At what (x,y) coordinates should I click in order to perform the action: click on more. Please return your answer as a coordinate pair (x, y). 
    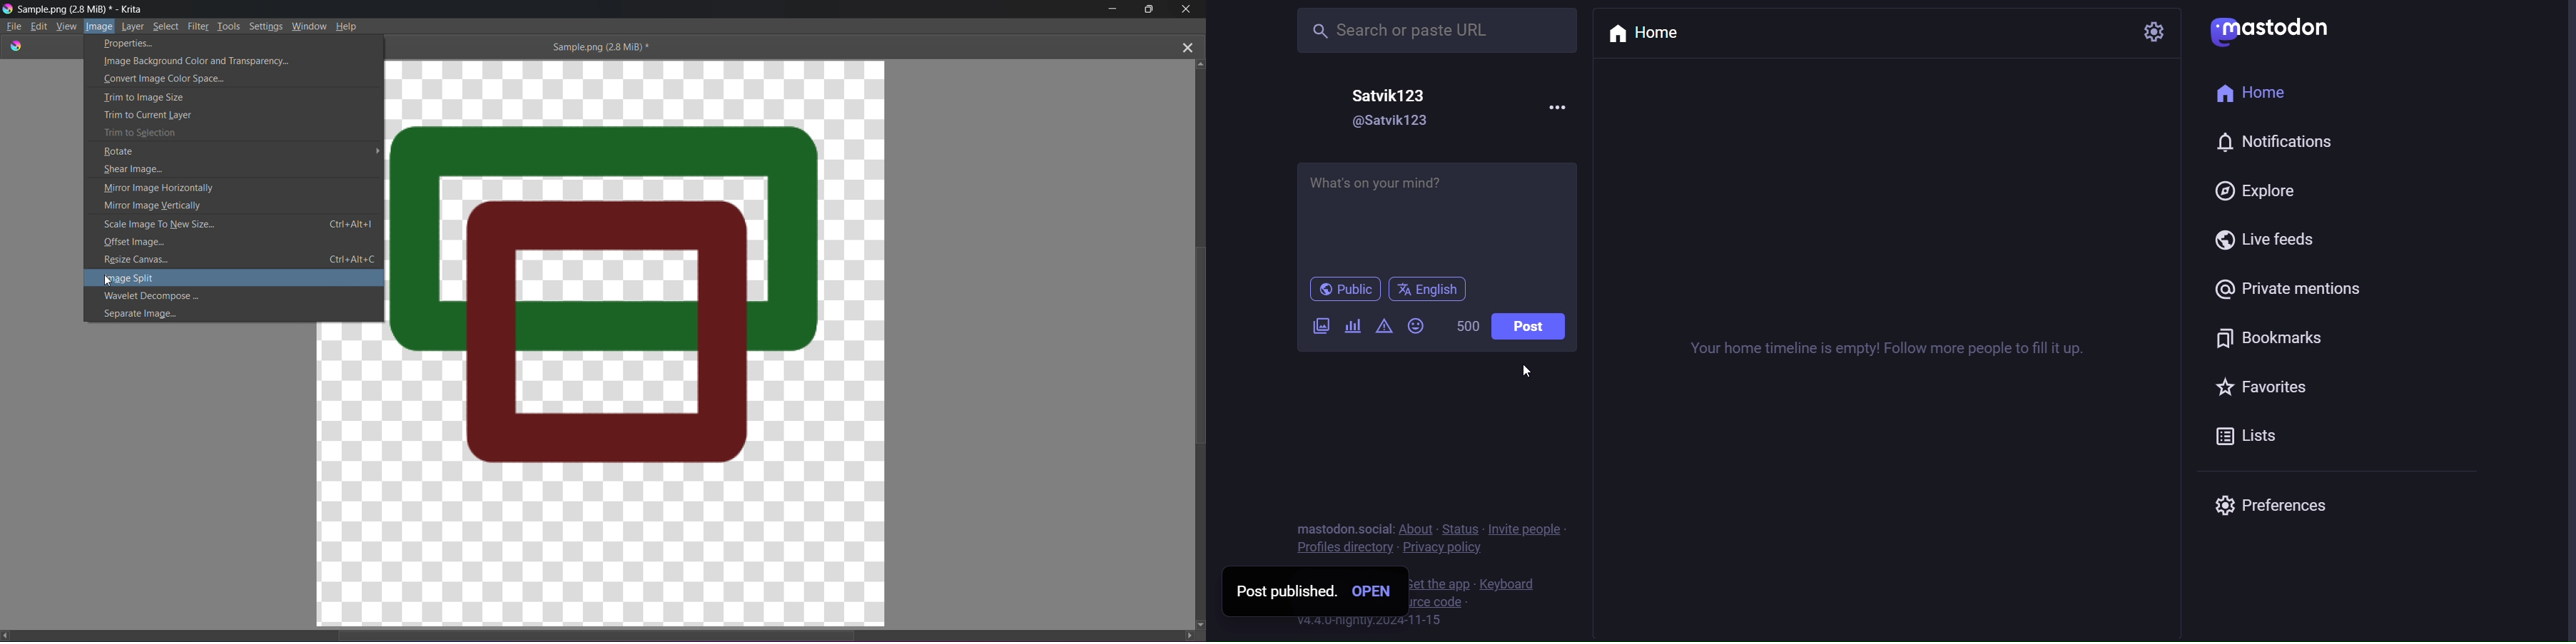
    Looking at the image, I should click on (1549, 106).